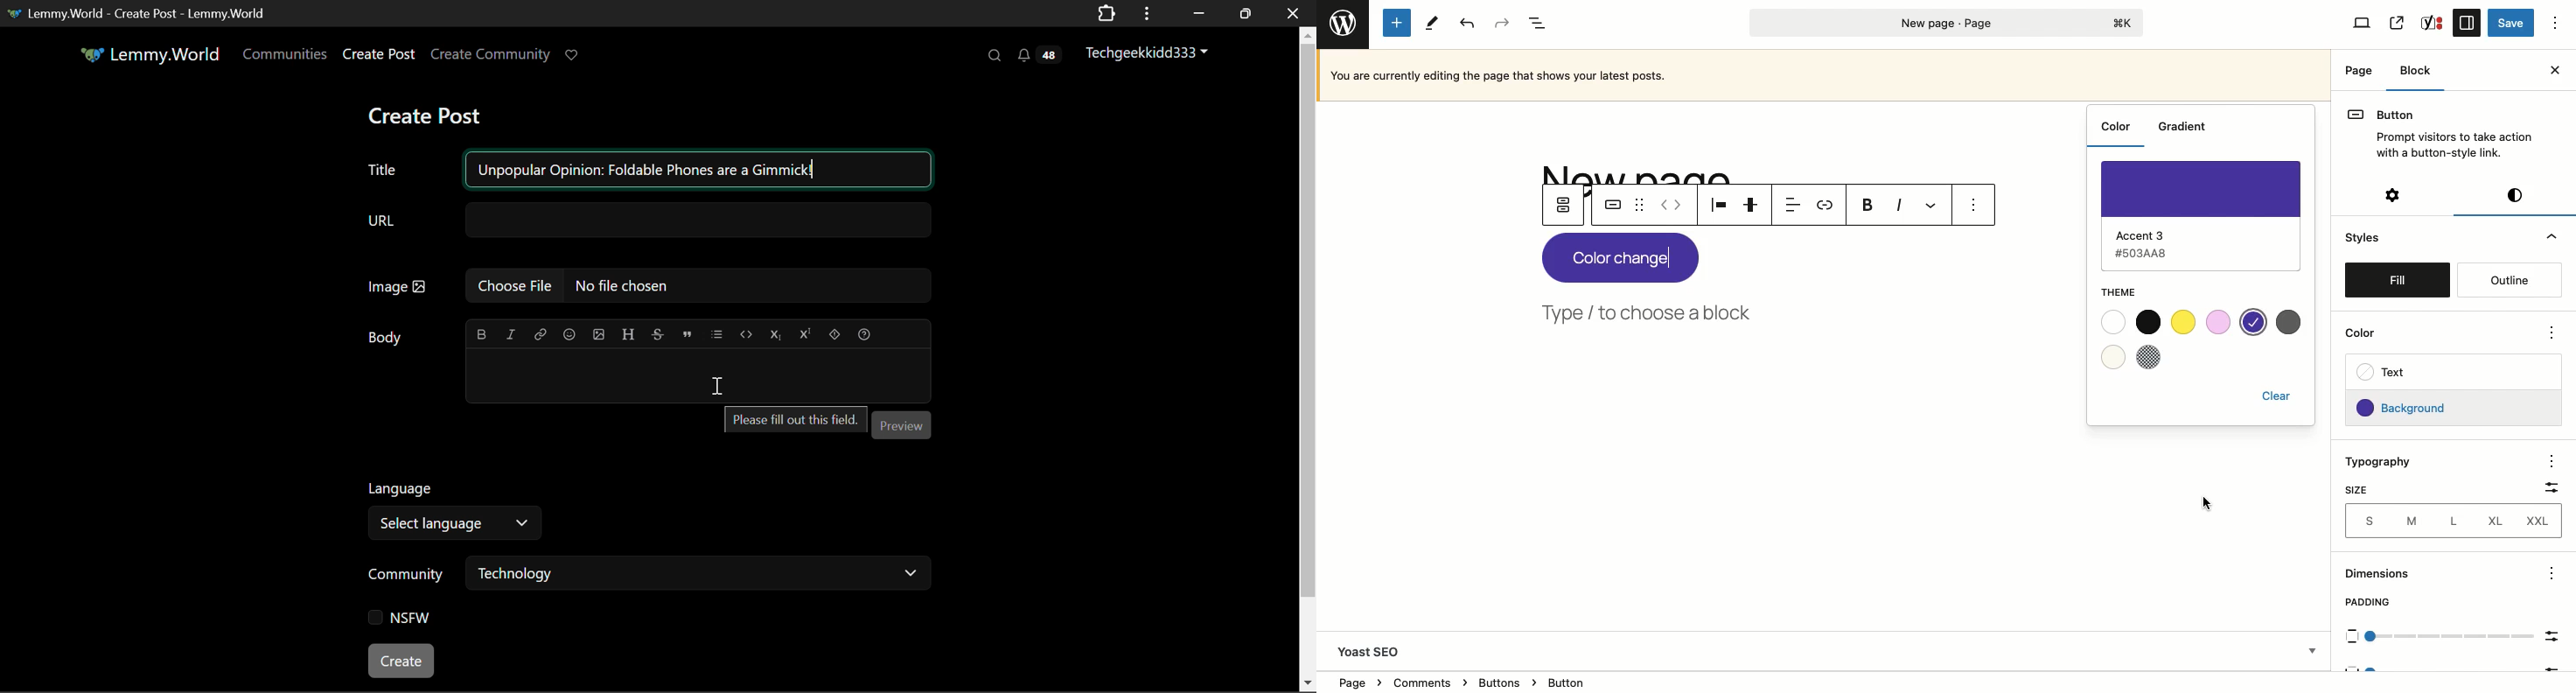 This screenshot has height=700, width=2576. Describe the element at coordinates (2433, 23) in the screenshot. I see `SEO` at that location.